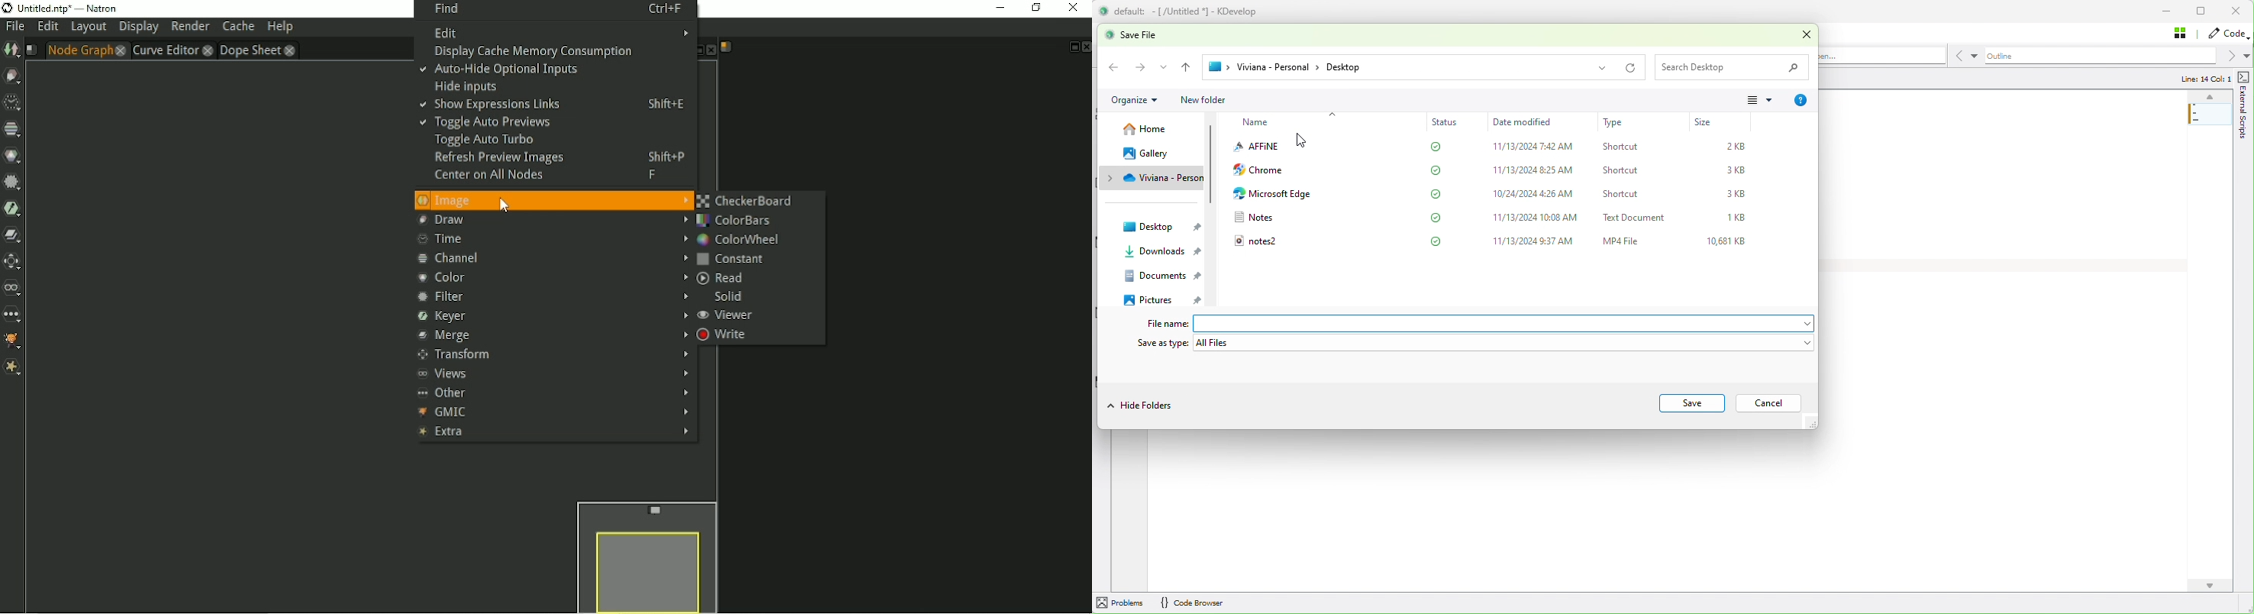 The height and width of the screenshot is (616, 2268). What do you see at coordinates (1304, 141) in the screenshot?
I see `cursor` at bounding box center [1304, 141].